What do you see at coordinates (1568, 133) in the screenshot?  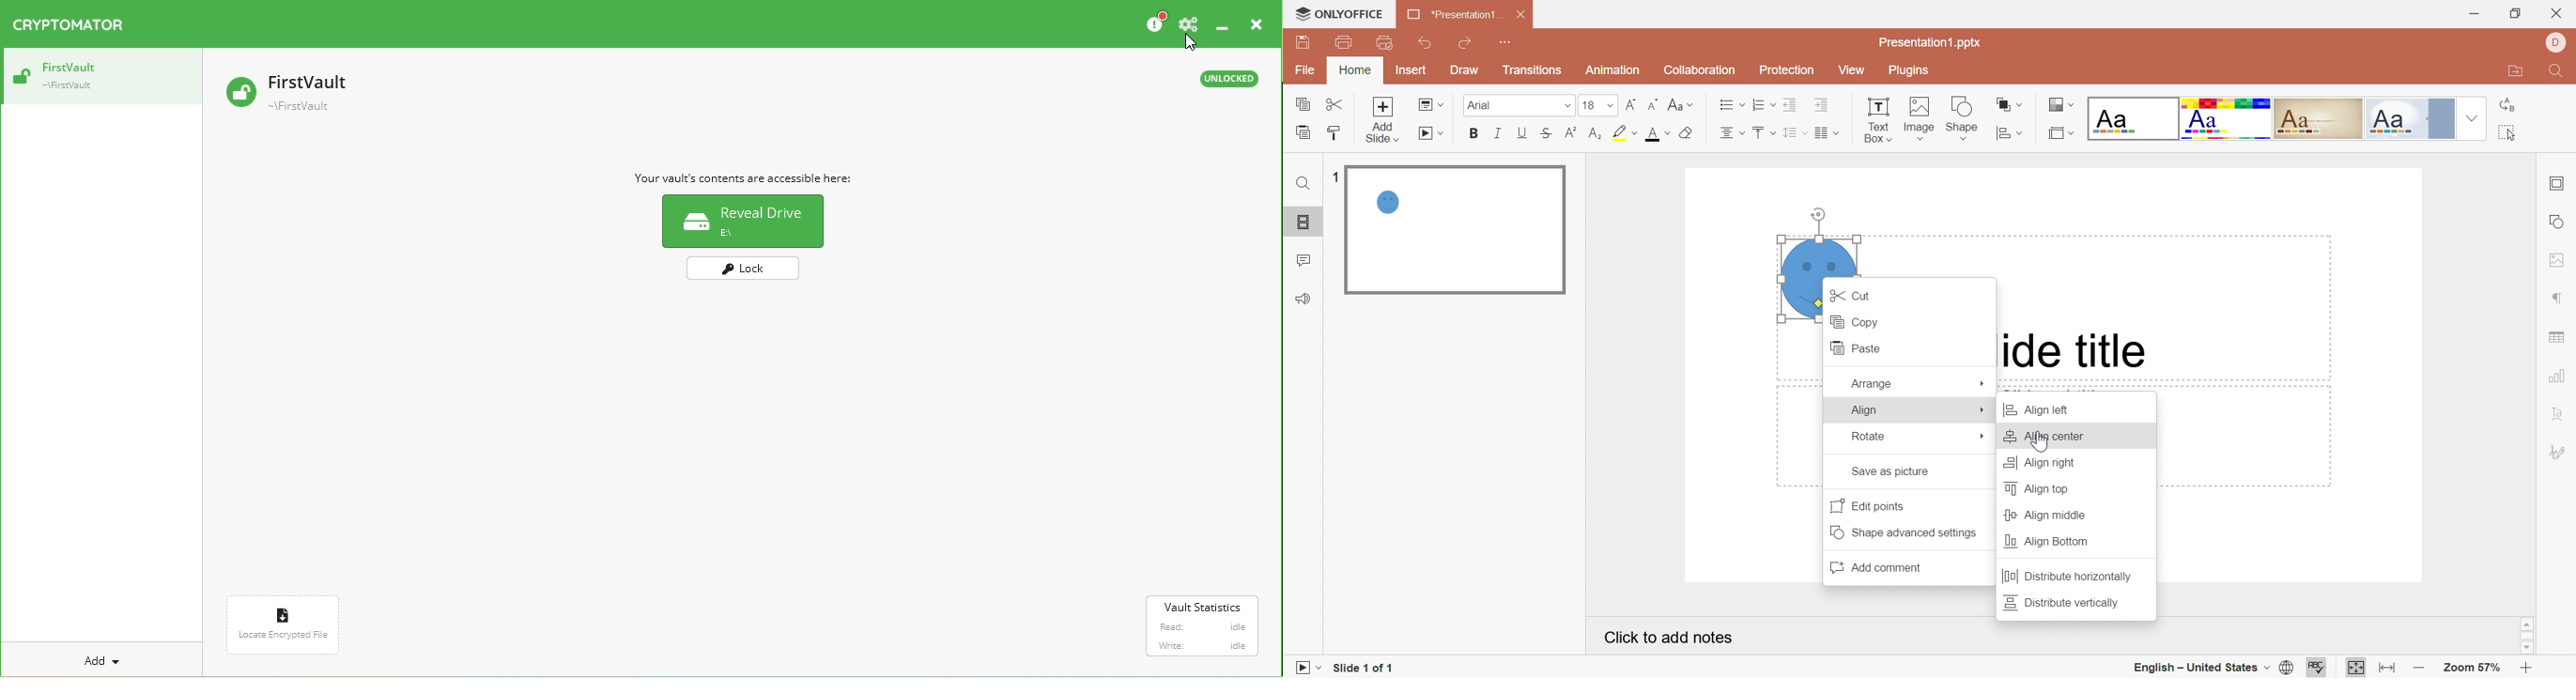 I see `Superscript` at bounding box center [1568, 133].